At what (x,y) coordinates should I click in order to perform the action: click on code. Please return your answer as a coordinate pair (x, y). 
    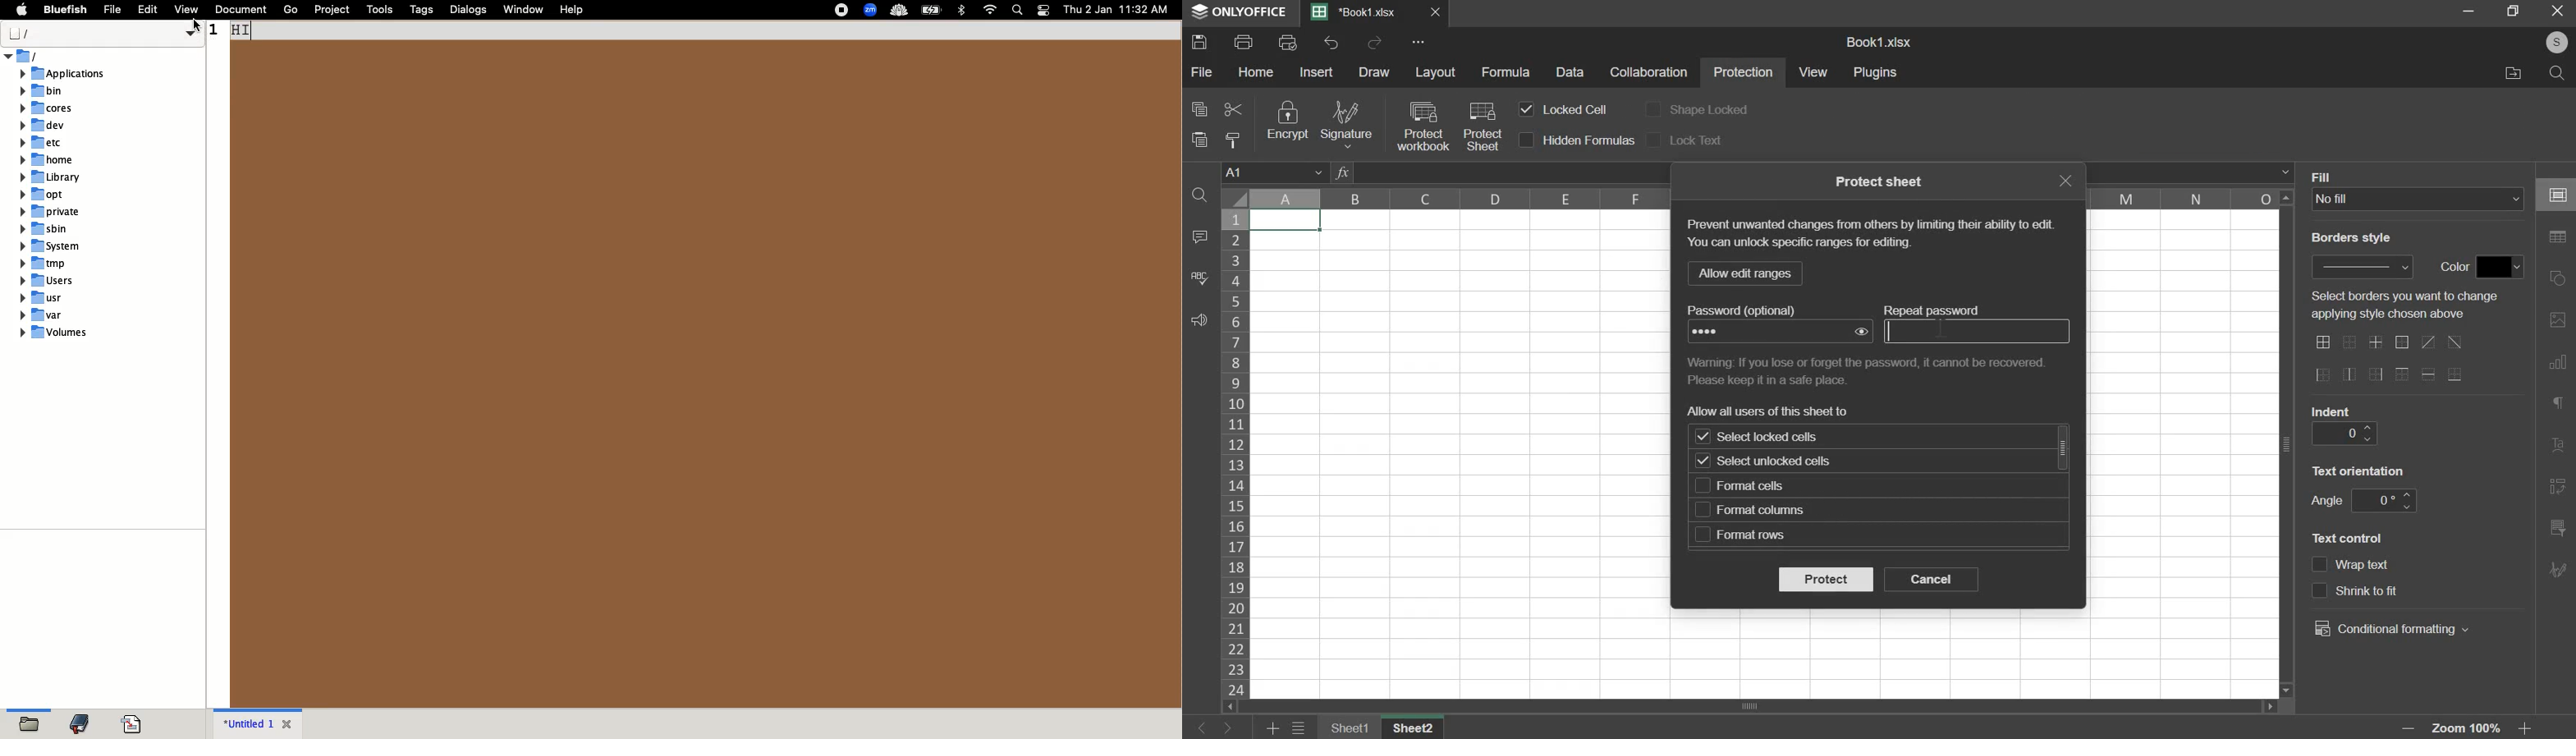
    Looking at the image, I should click on (131, 724).